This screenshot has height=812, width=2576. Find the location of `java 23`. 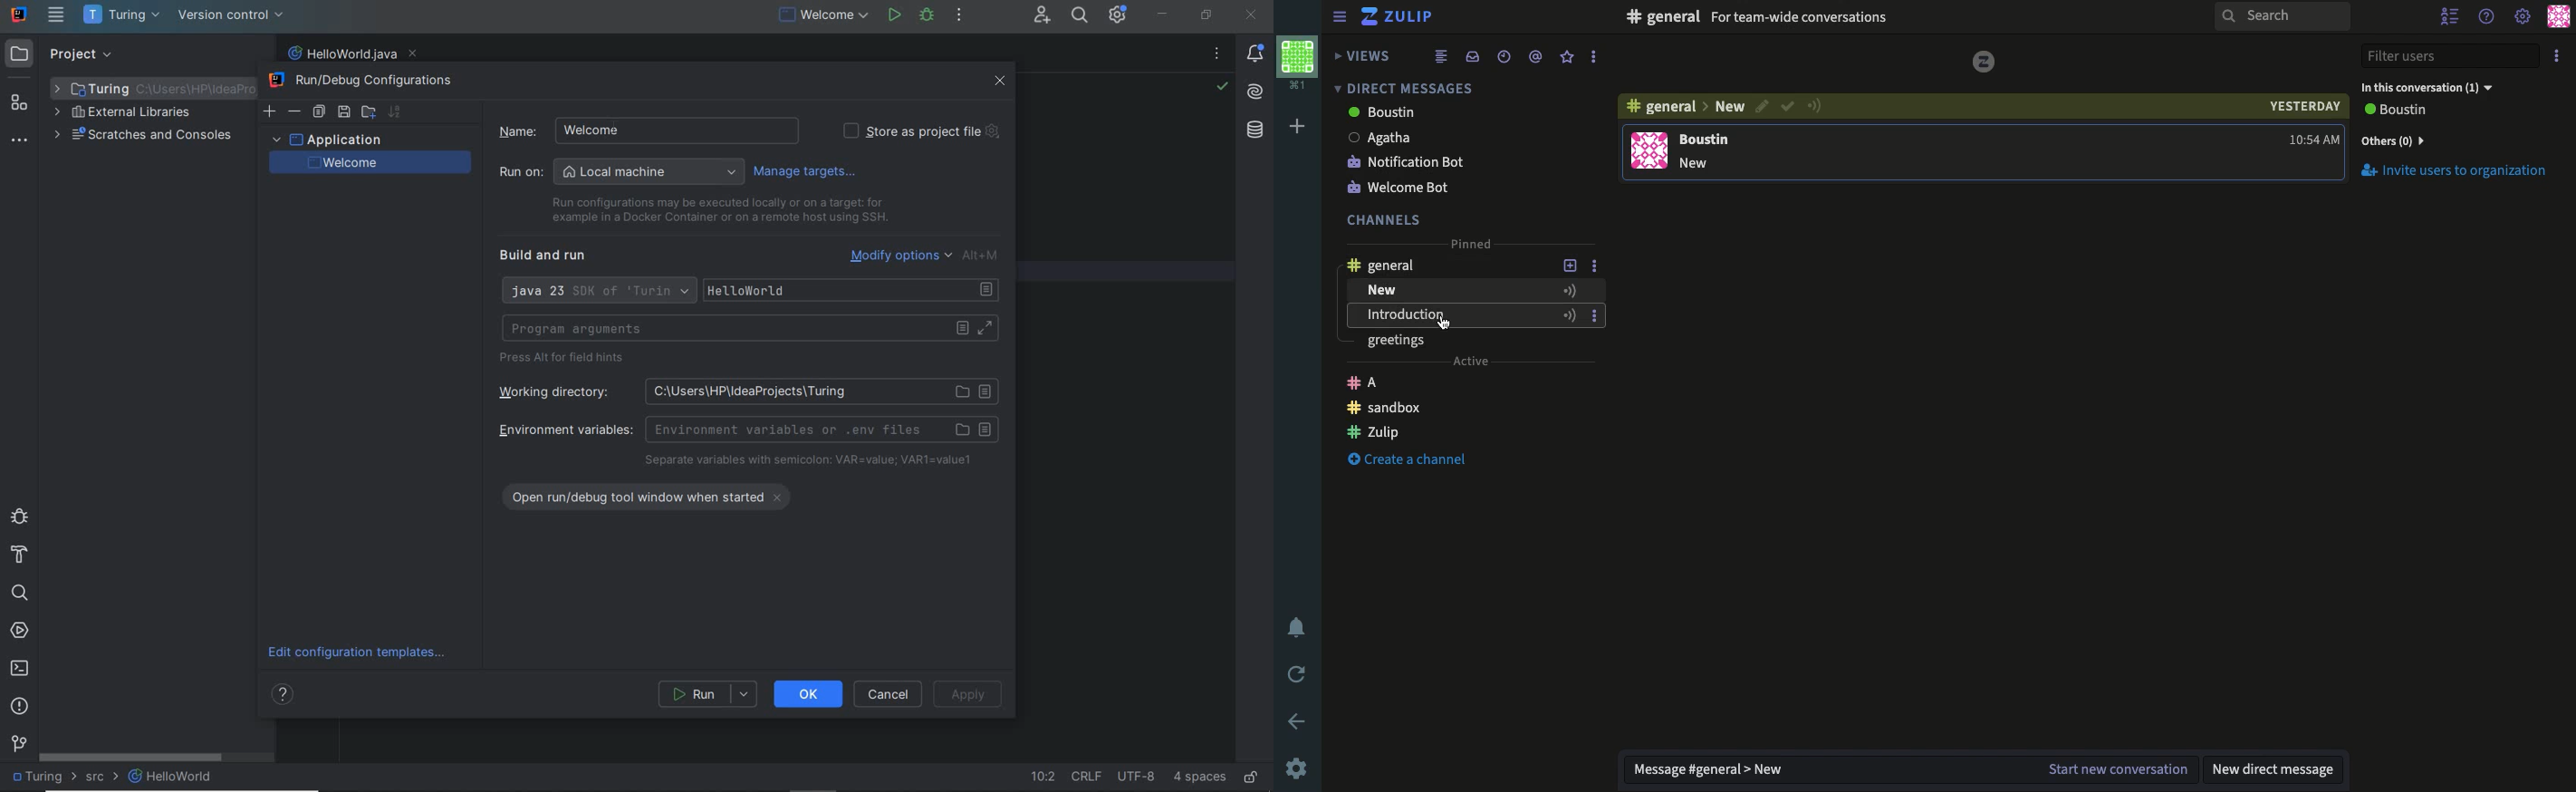

java 23 is located at coordinates (598, 292).